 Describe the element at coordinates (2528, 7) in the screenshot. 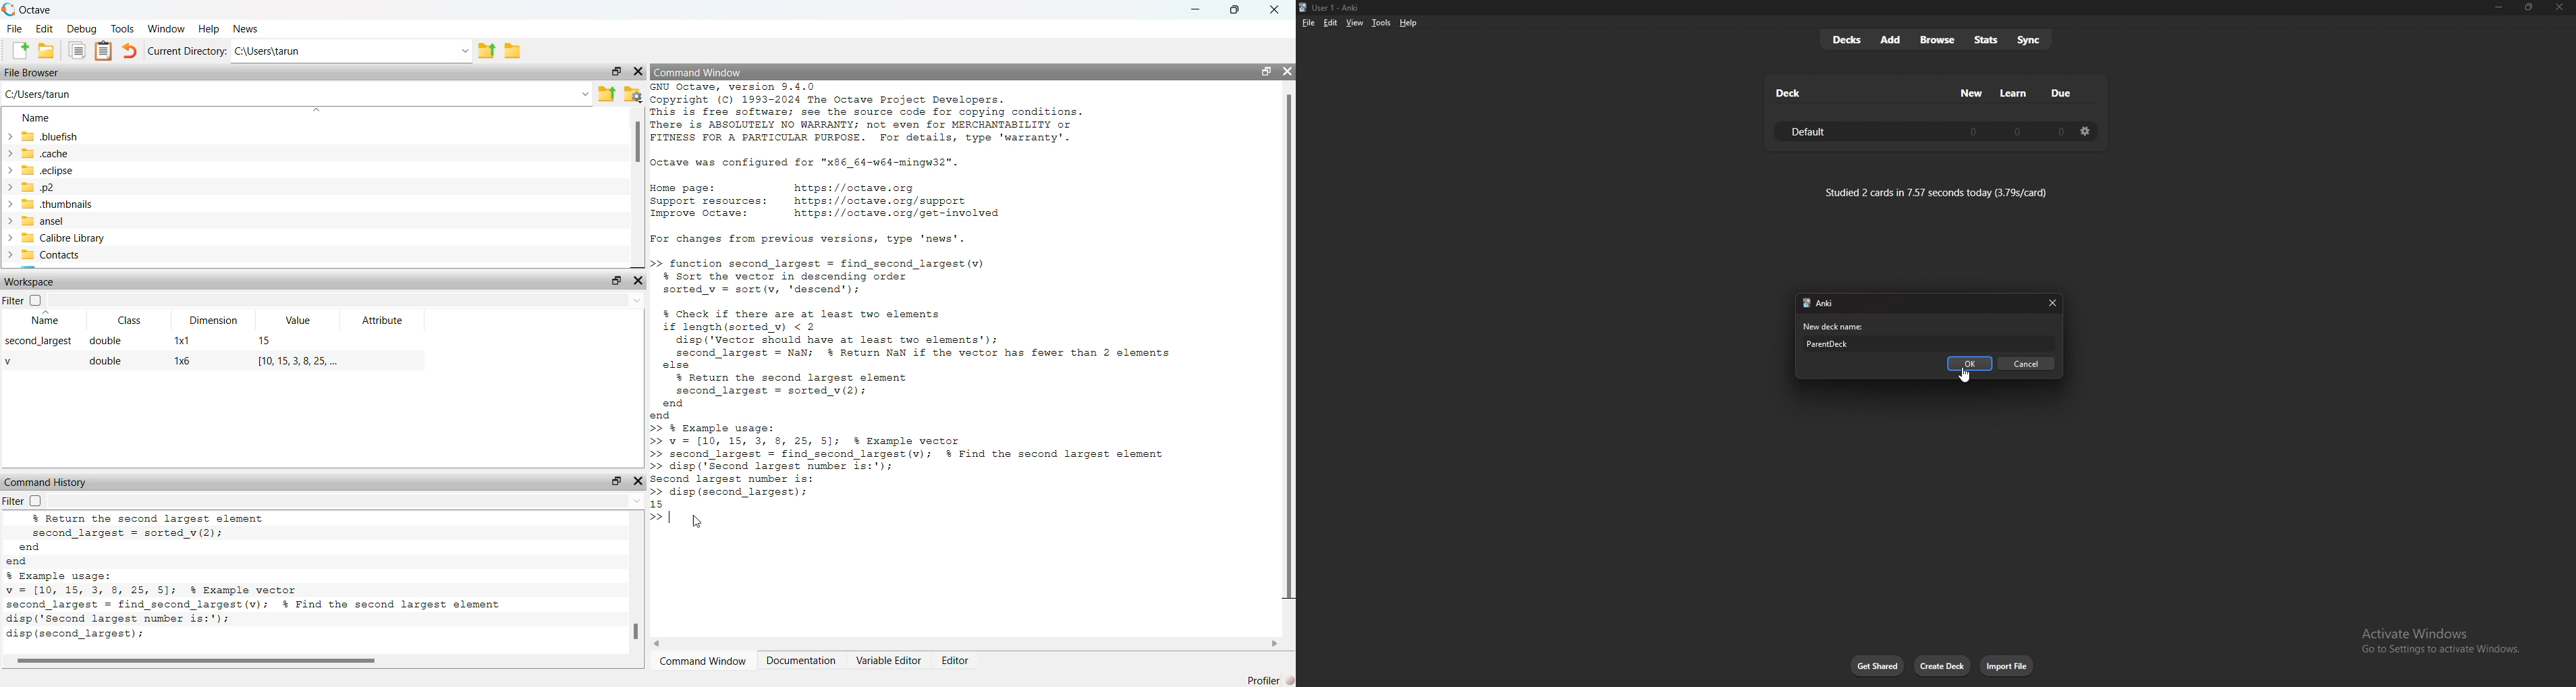

I see `Maximize/resize` at that location.